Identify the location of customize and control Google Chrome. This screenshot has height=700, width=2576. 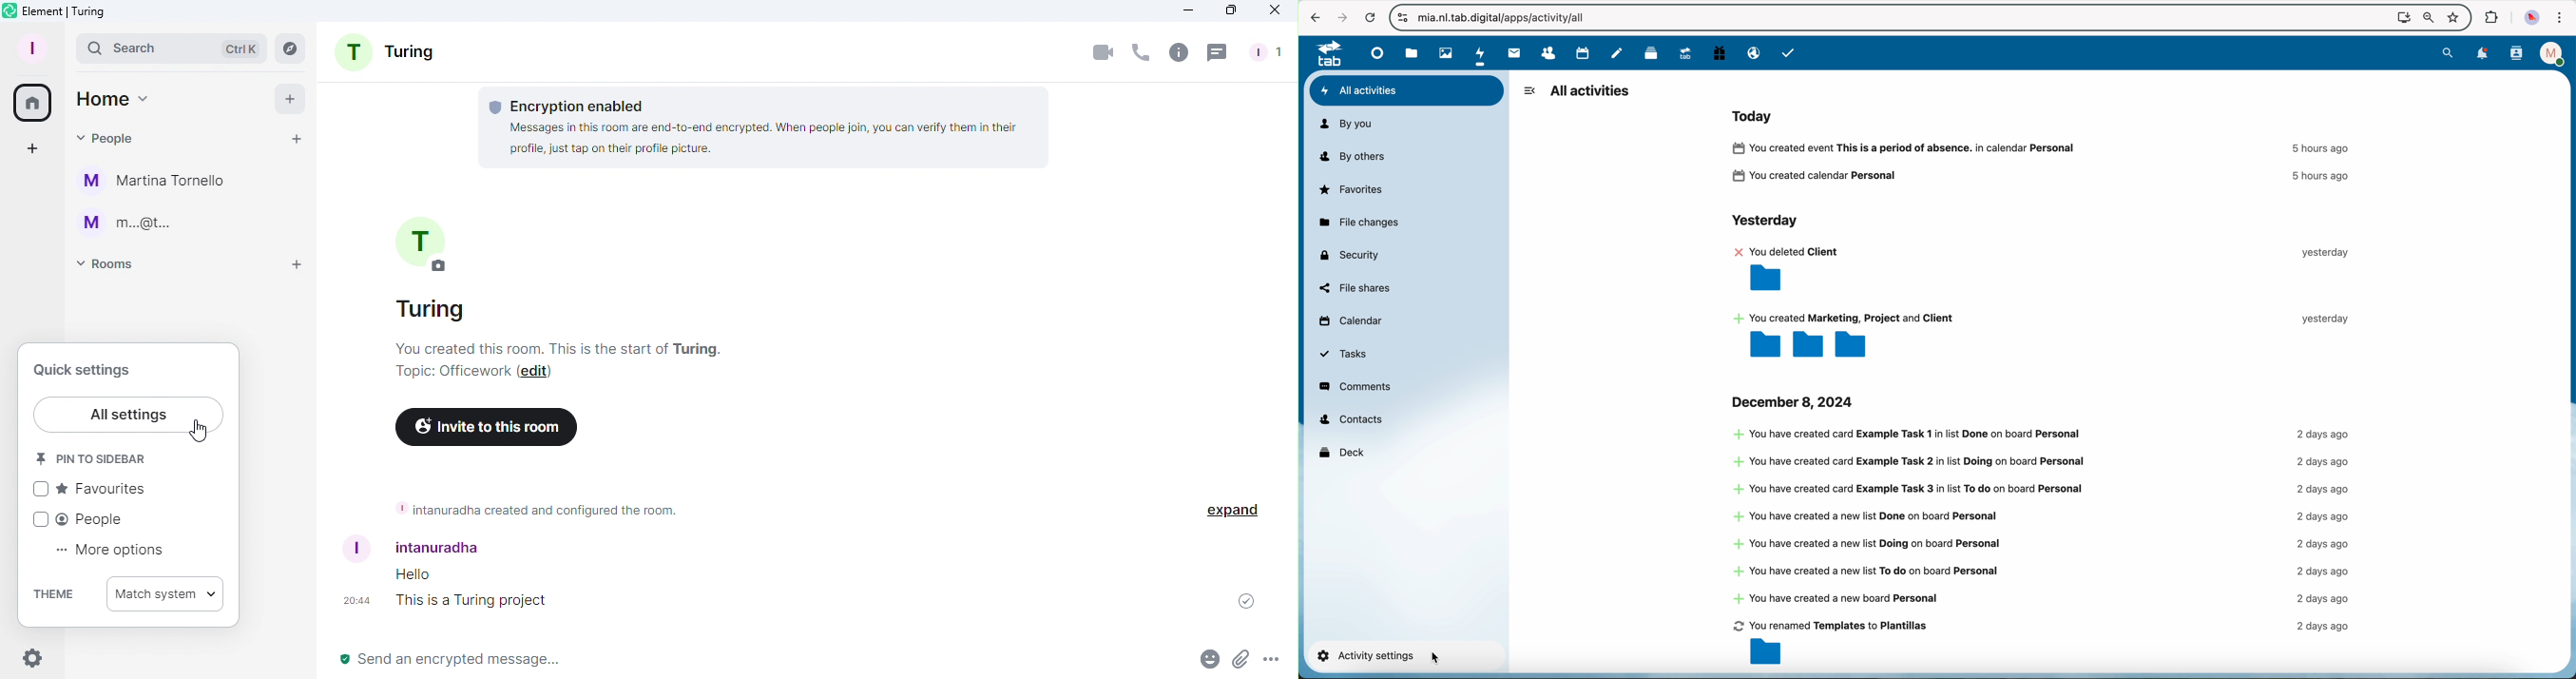
(2561, 18).